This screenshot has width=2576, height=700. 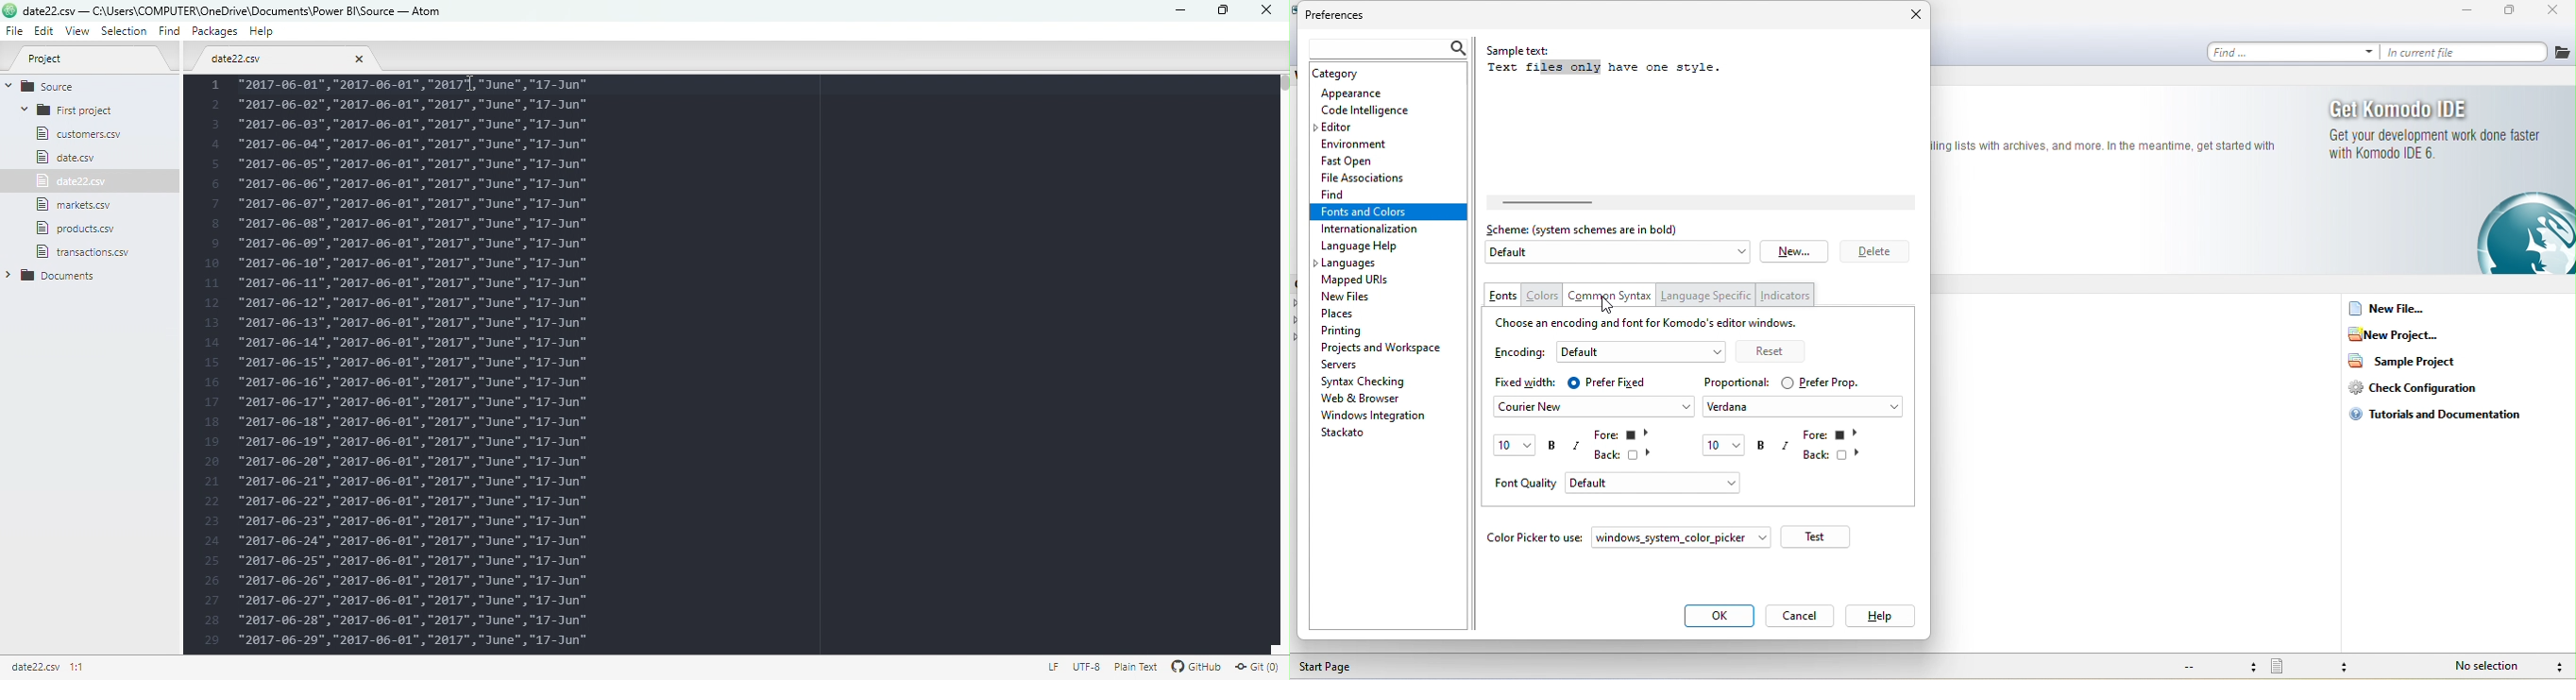 What do you see at coordinates (1370, 142) in the screenshot?
I see `environment` at bounding box center [1370, 142].